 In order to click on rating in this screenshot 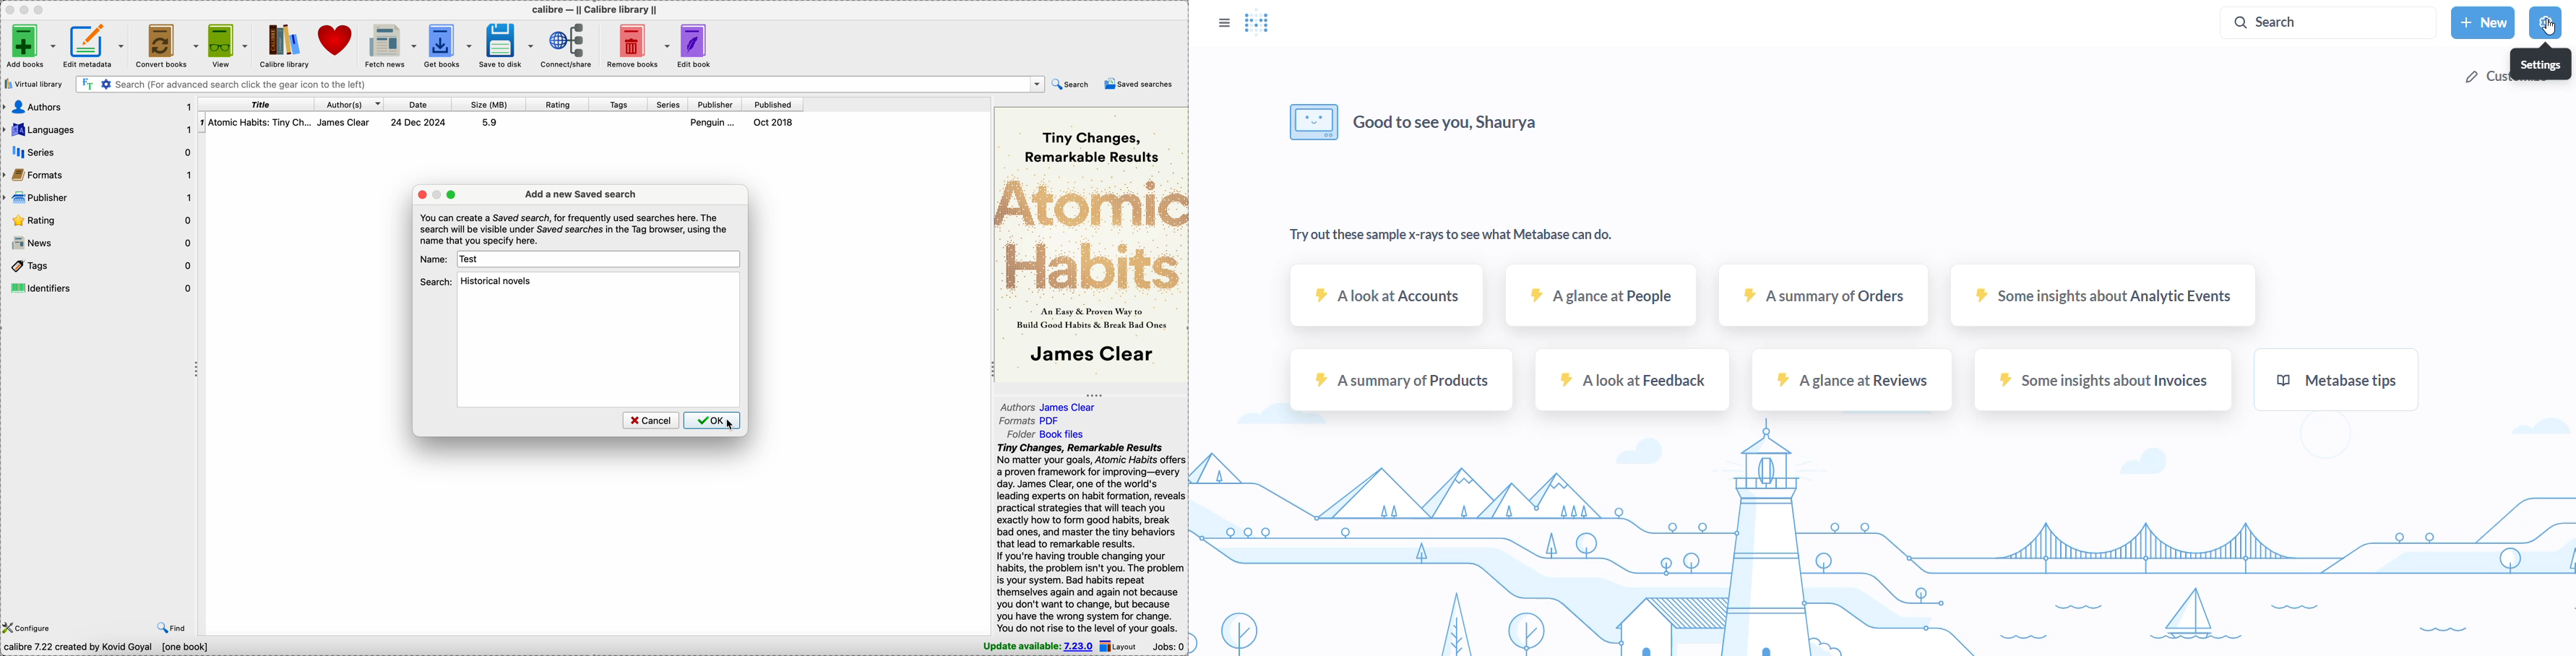, I will do `click(98, 221)`.